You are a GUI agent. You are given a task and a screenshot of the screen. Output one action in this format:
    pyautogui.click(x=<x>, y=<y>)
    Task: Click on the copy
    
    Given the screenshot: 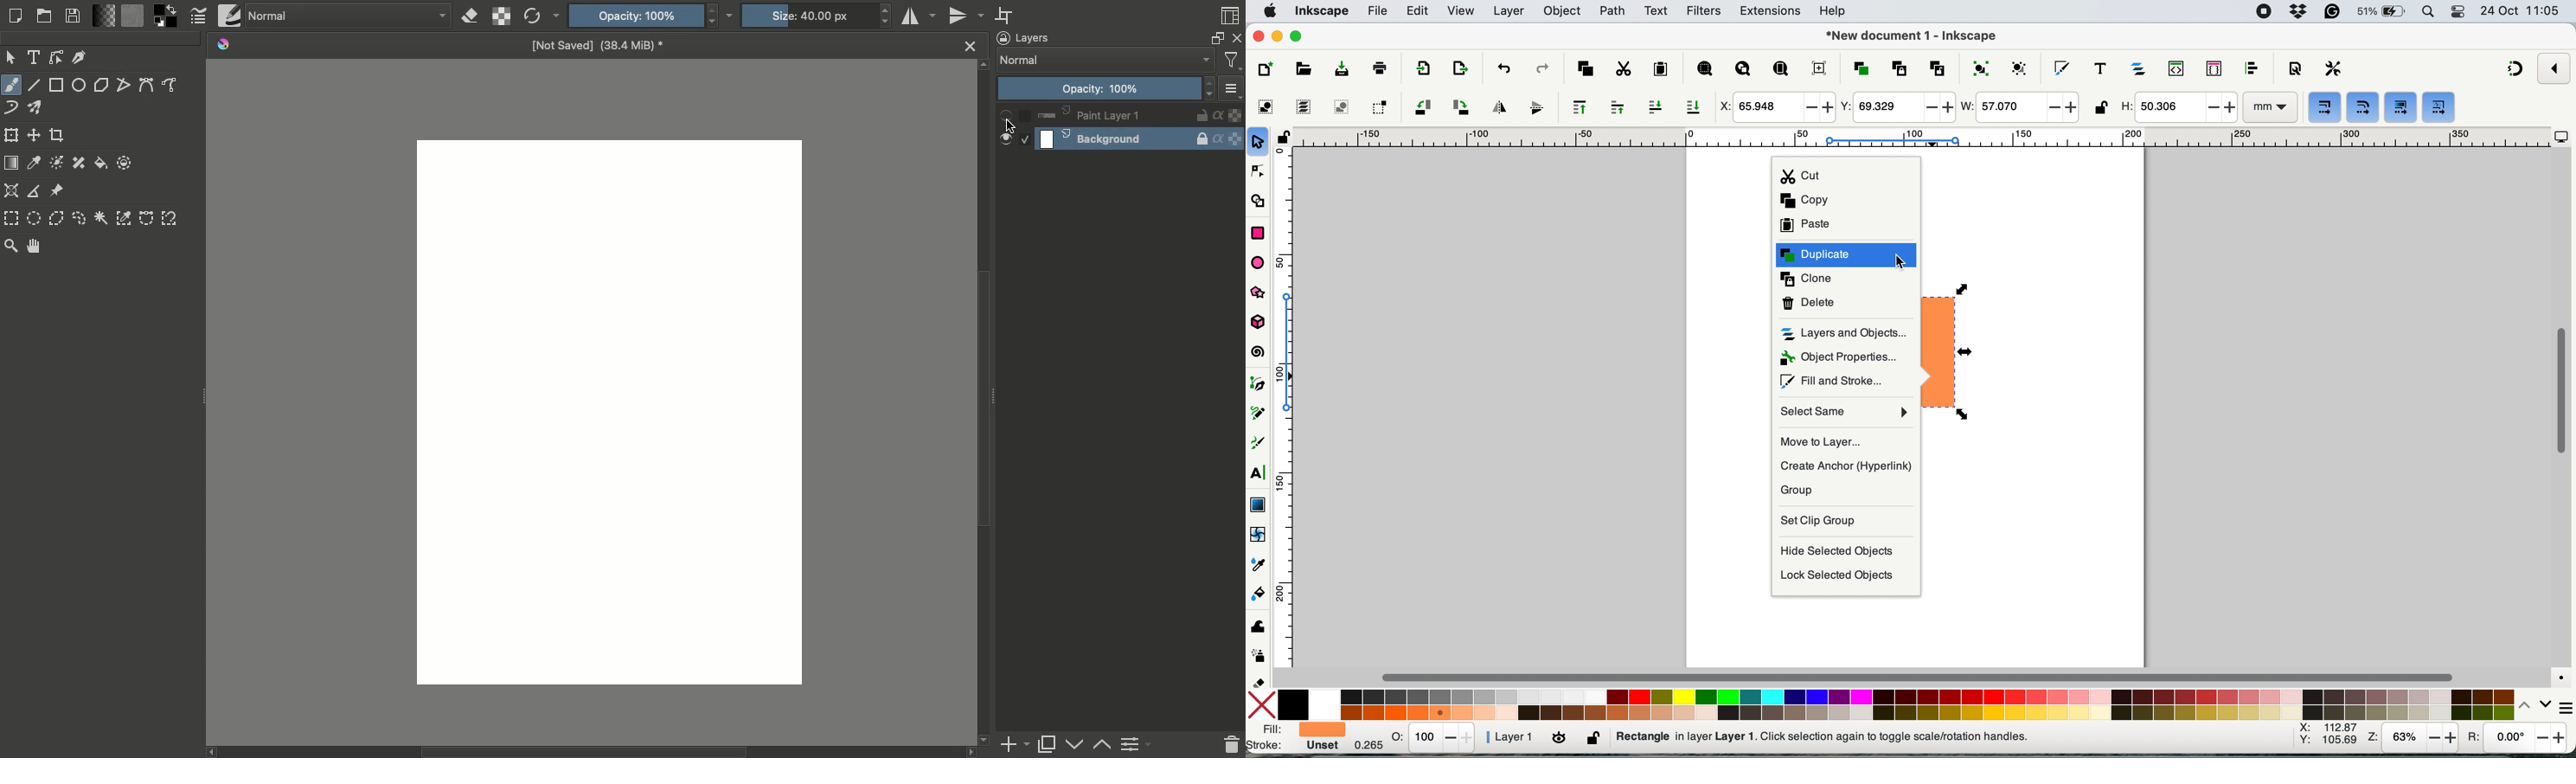 What is the action you would take?
    pyautogui.click(x=1585, y=67)
    